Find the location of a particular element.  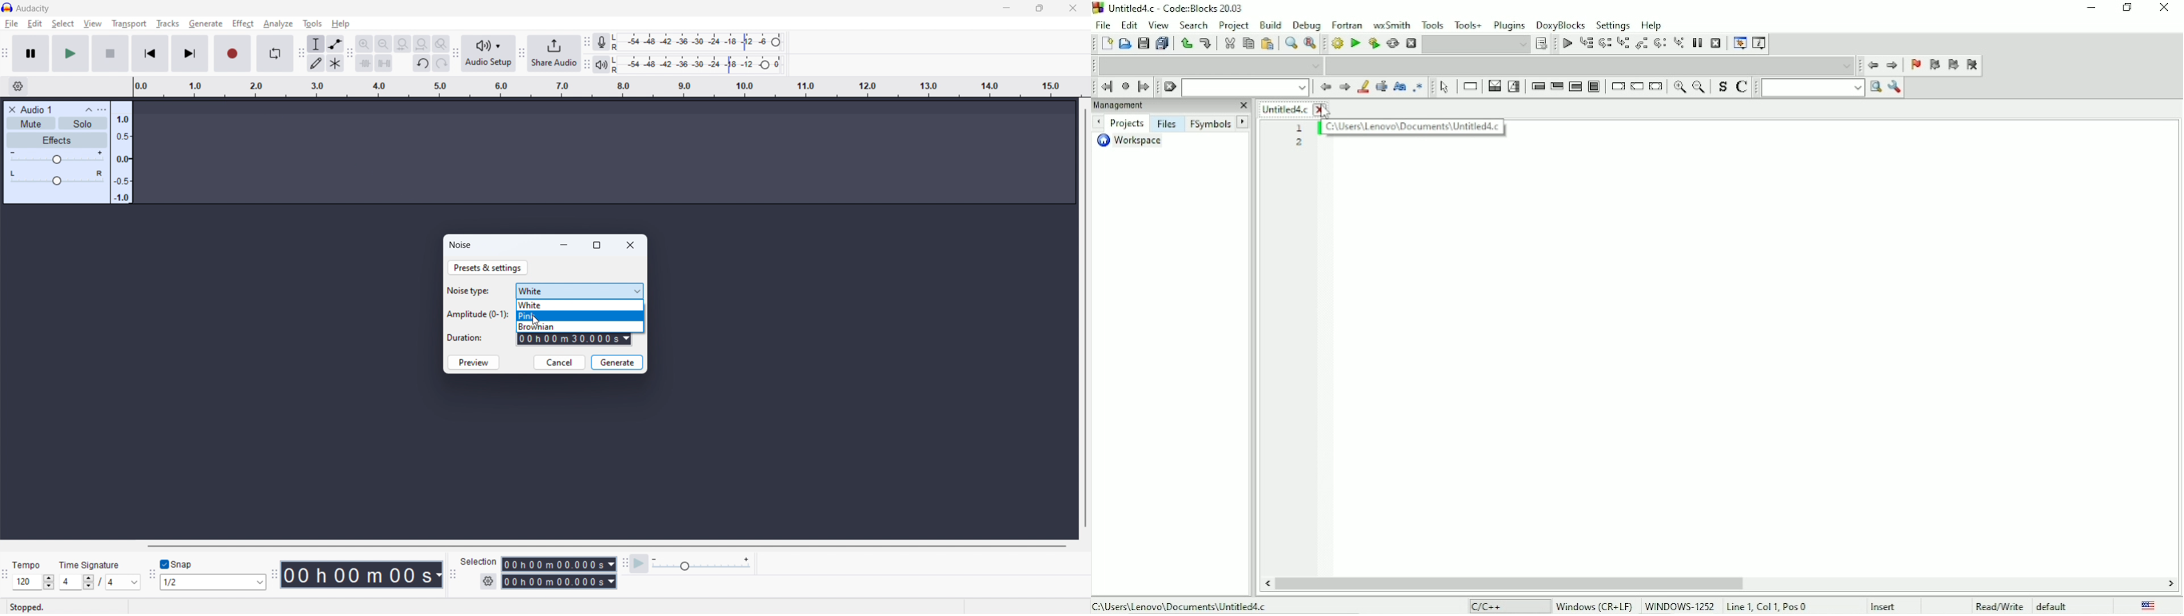

timeline is located at coordinates (605, 88).